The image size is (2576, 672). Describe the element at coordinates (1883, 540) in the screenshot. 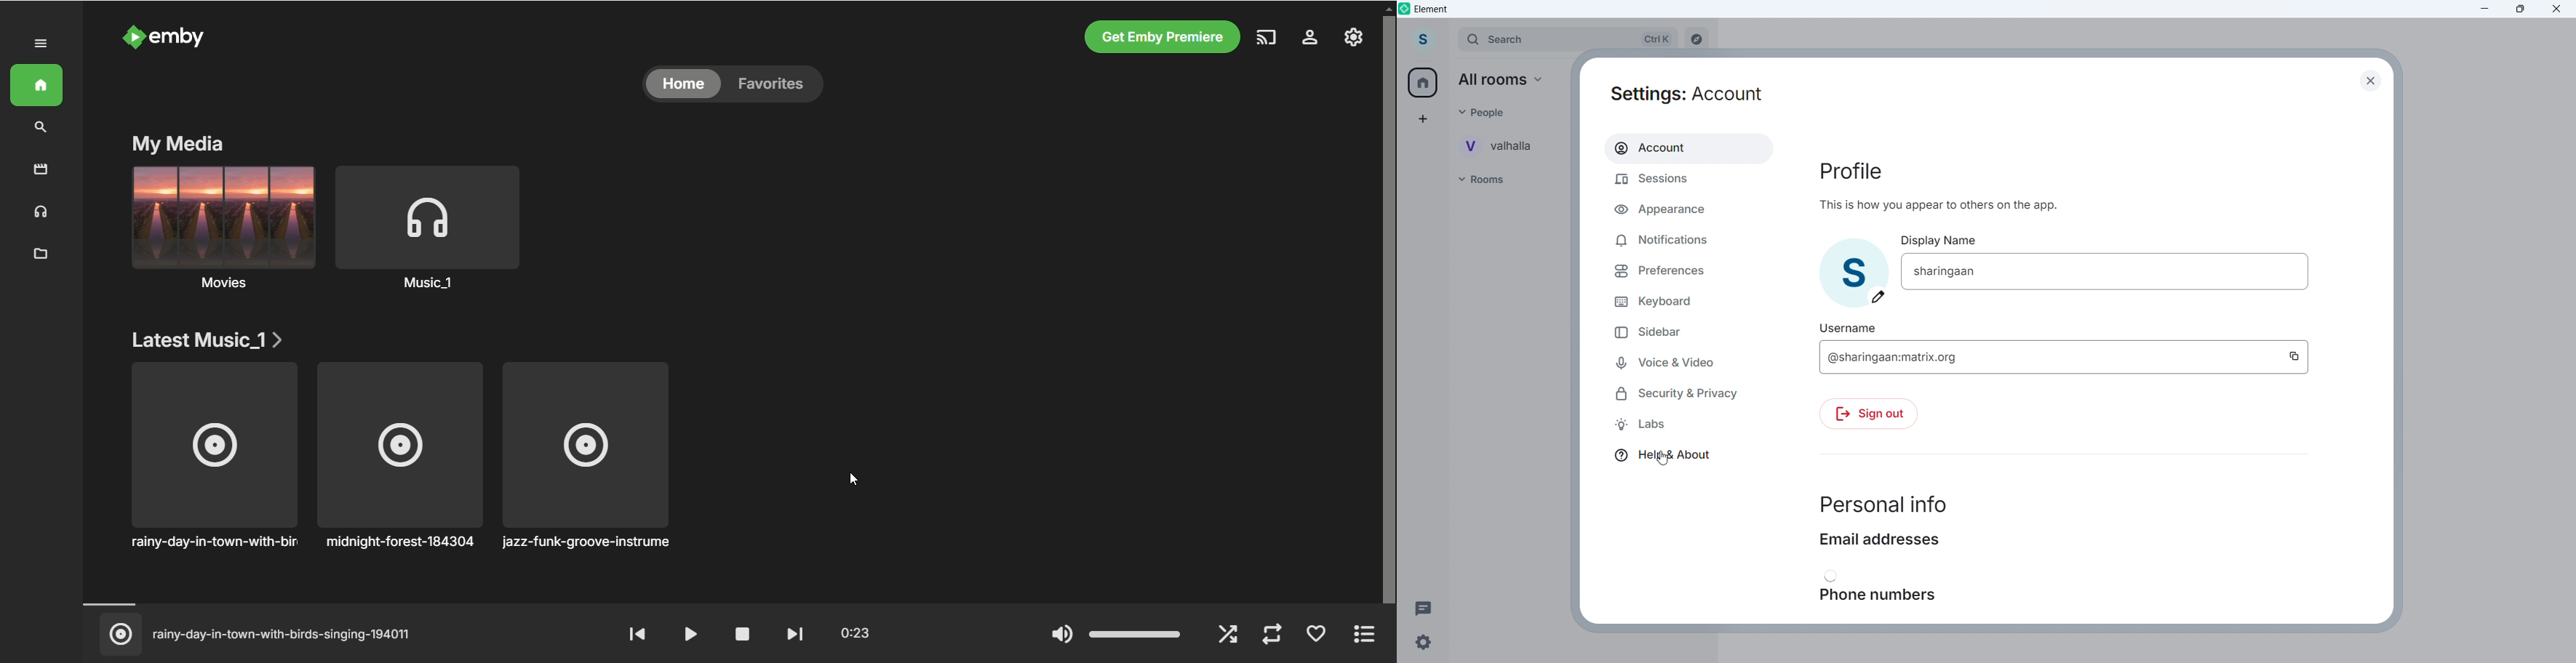

I see `Email addresses ` at that location.